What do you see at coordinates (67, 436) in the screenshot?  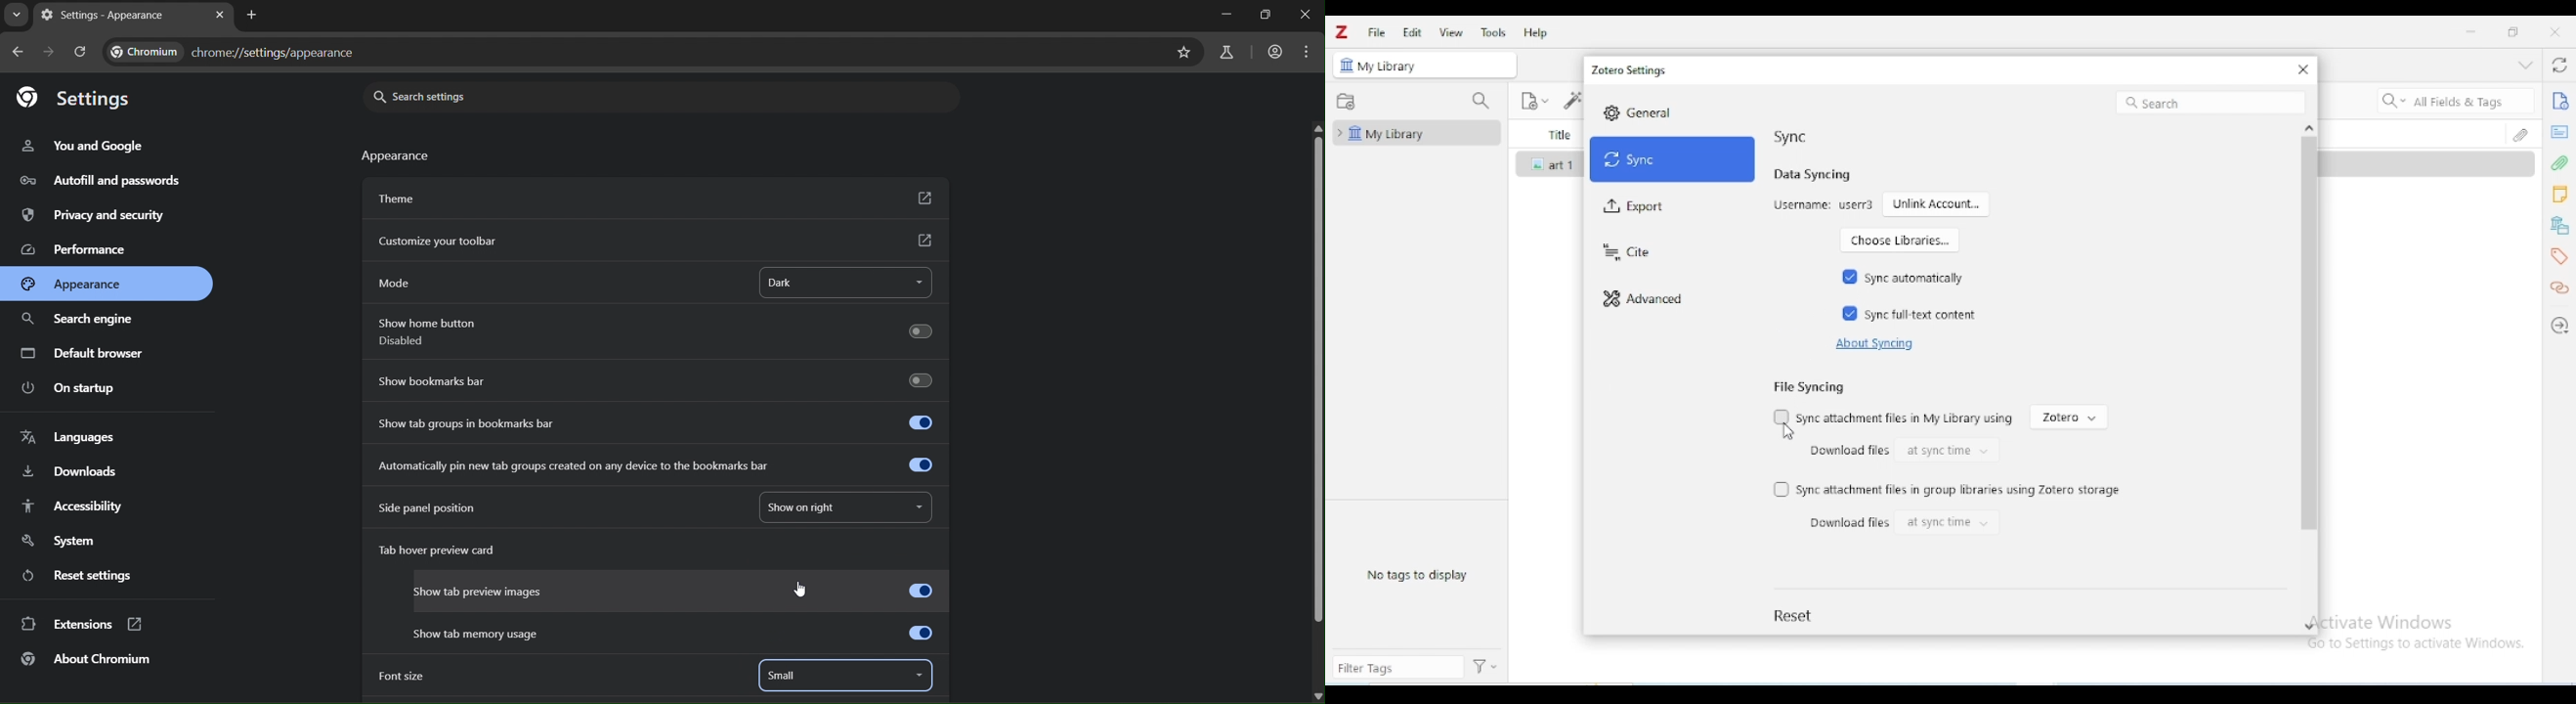 I see `languages` at bounding box center [67, 436].